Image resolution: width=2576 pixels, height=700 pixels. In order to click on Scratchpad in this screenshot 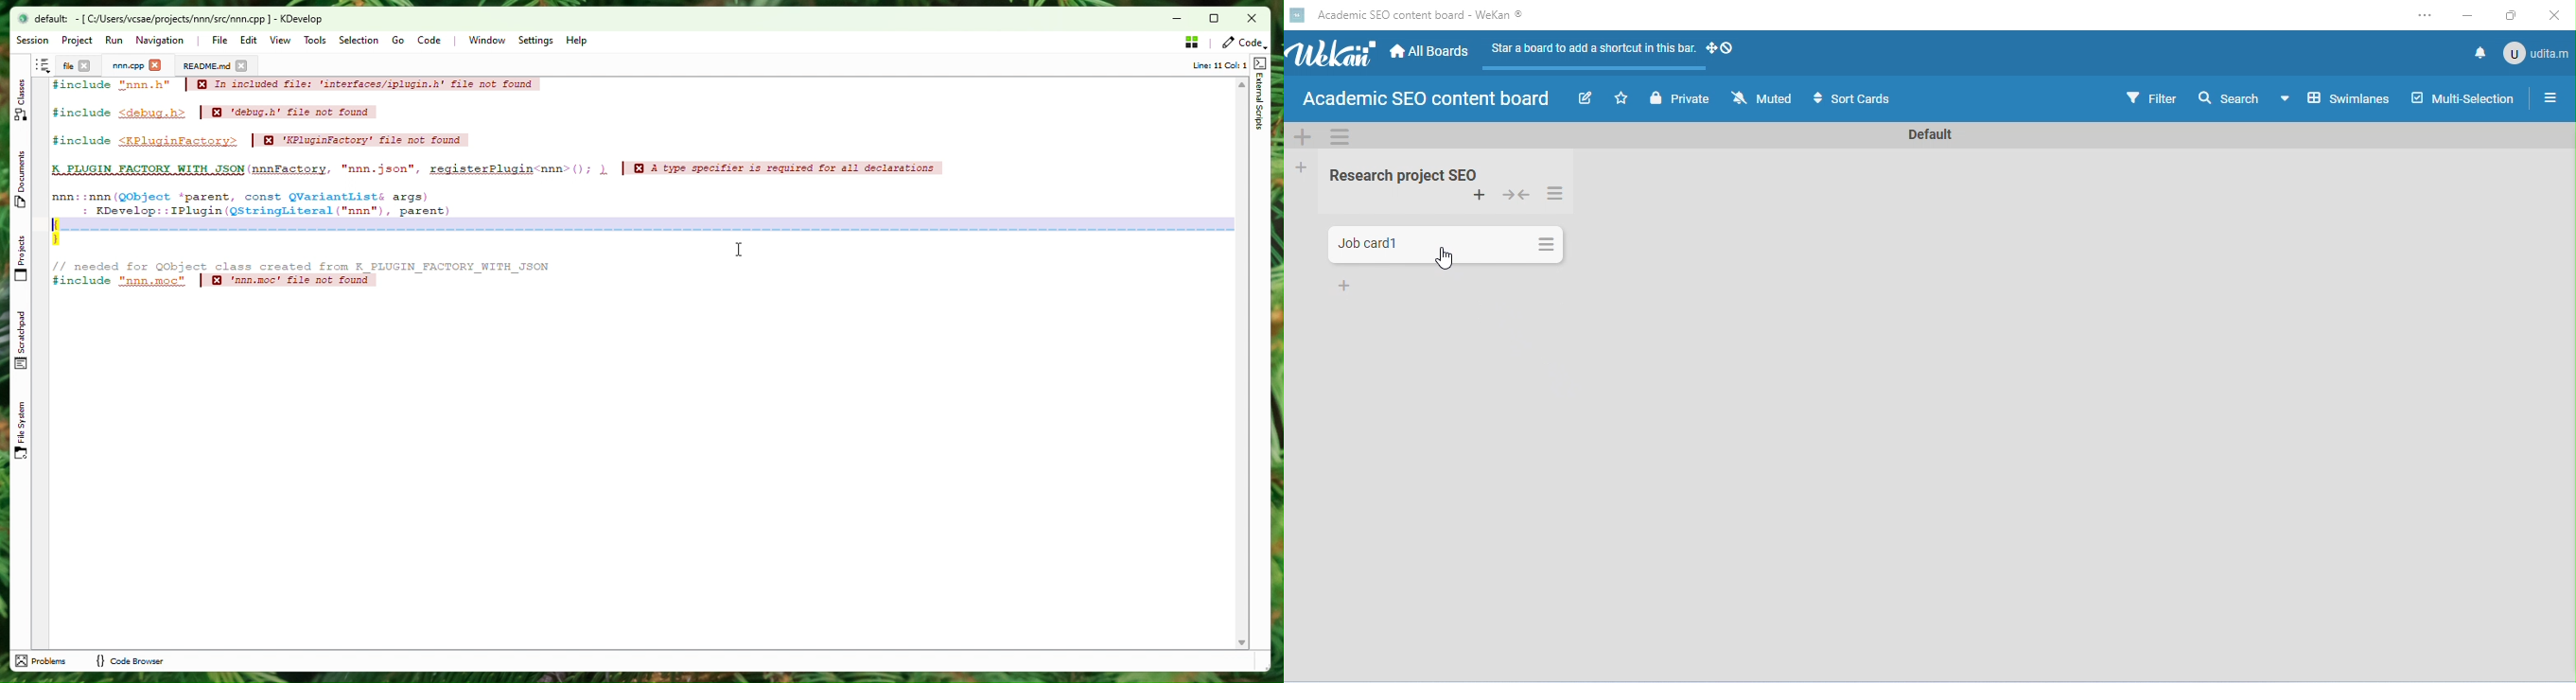, I will do `click(23, 341)`.